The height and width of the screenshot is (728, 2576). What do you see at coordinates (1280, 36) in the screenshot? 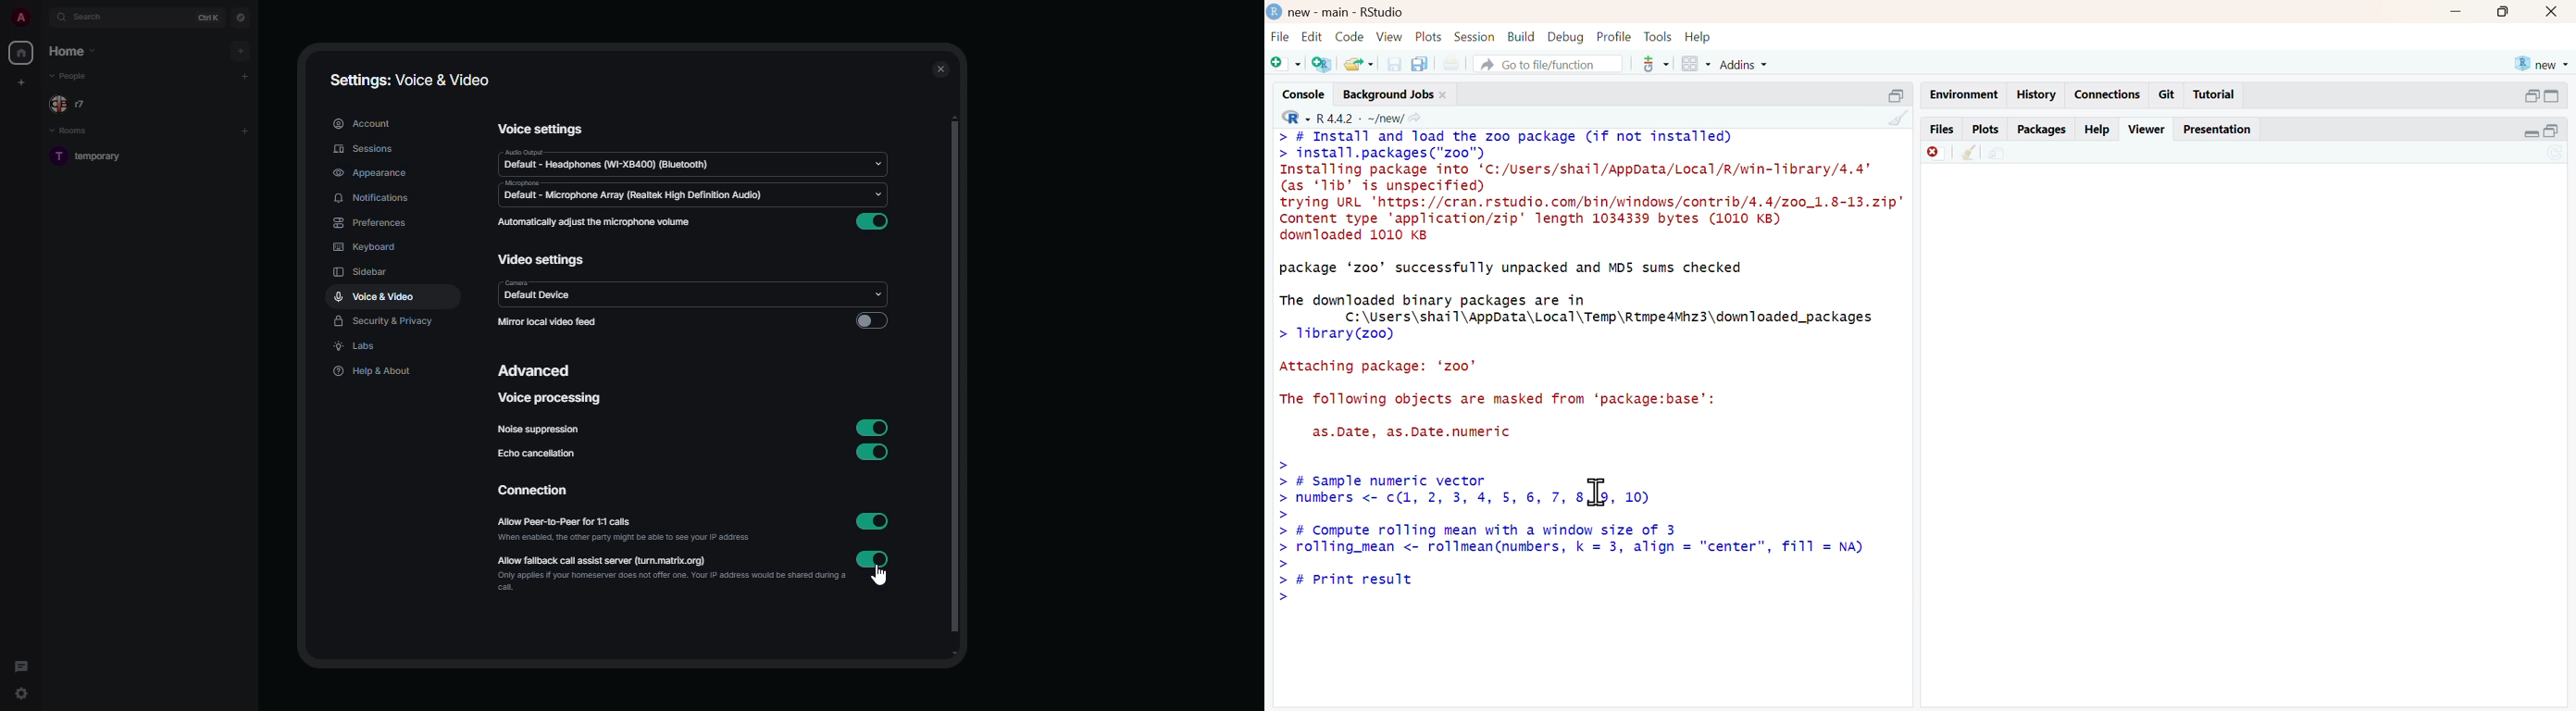
I see `file` at bounding box center [1280, 36].